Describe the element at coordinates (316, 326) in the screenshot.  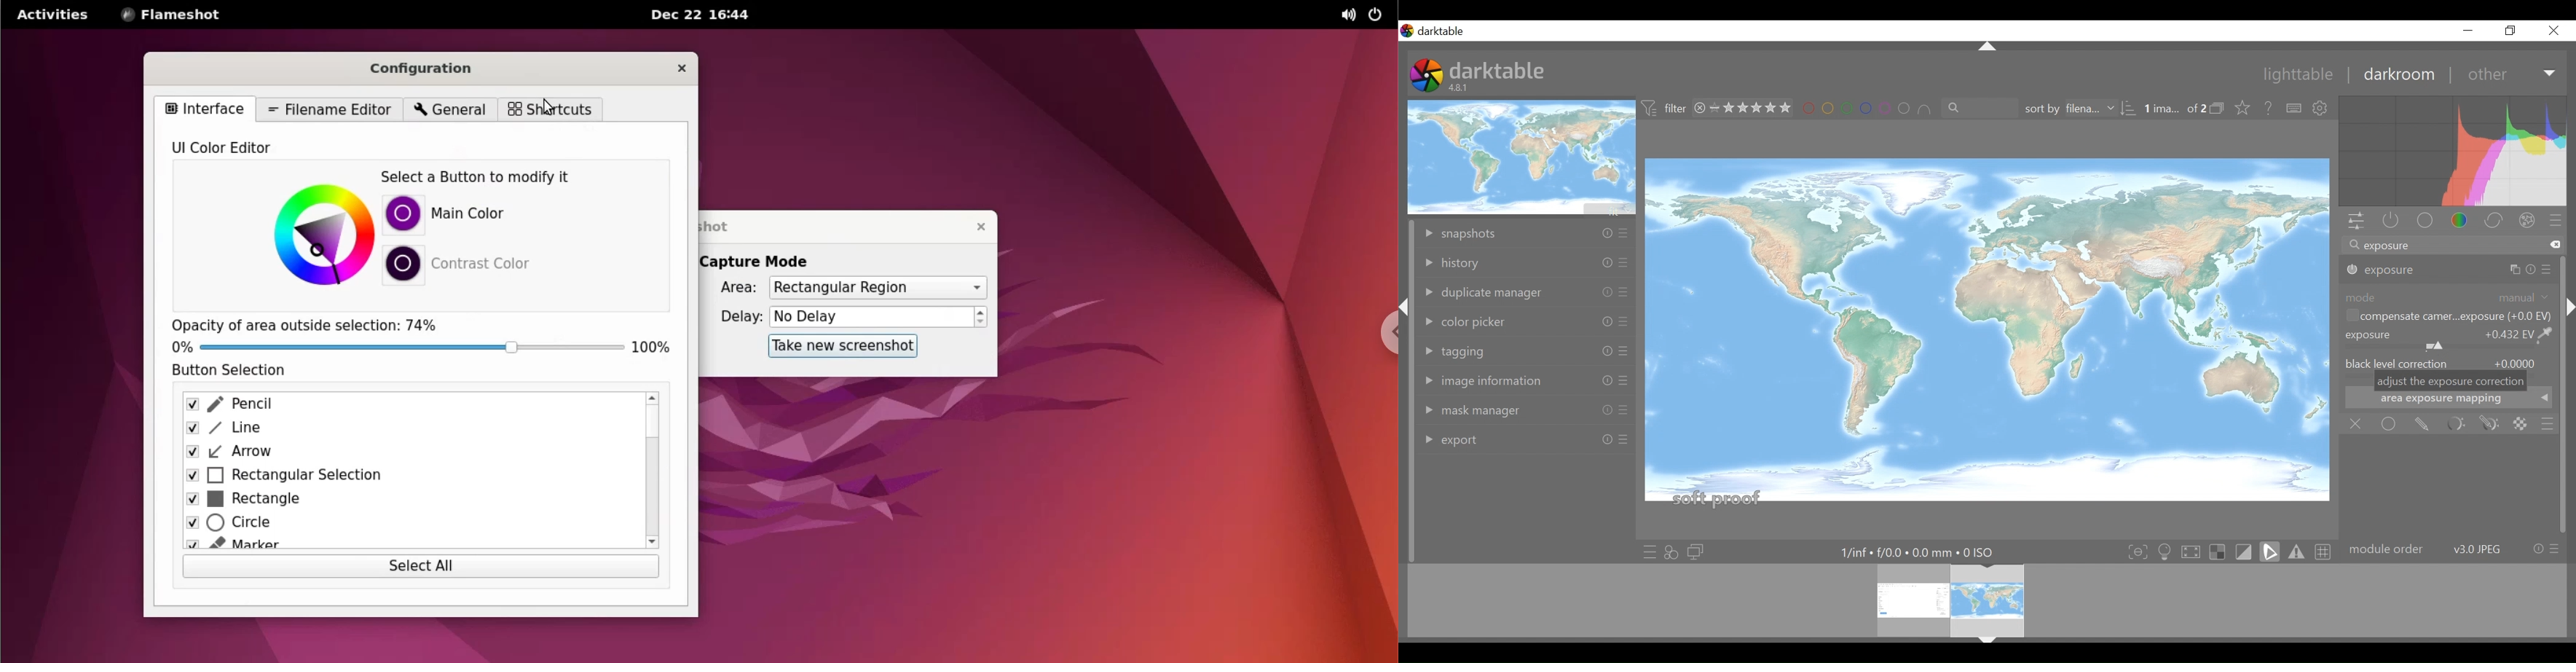
I see `opacity of area outside selection: 74%` at that location.